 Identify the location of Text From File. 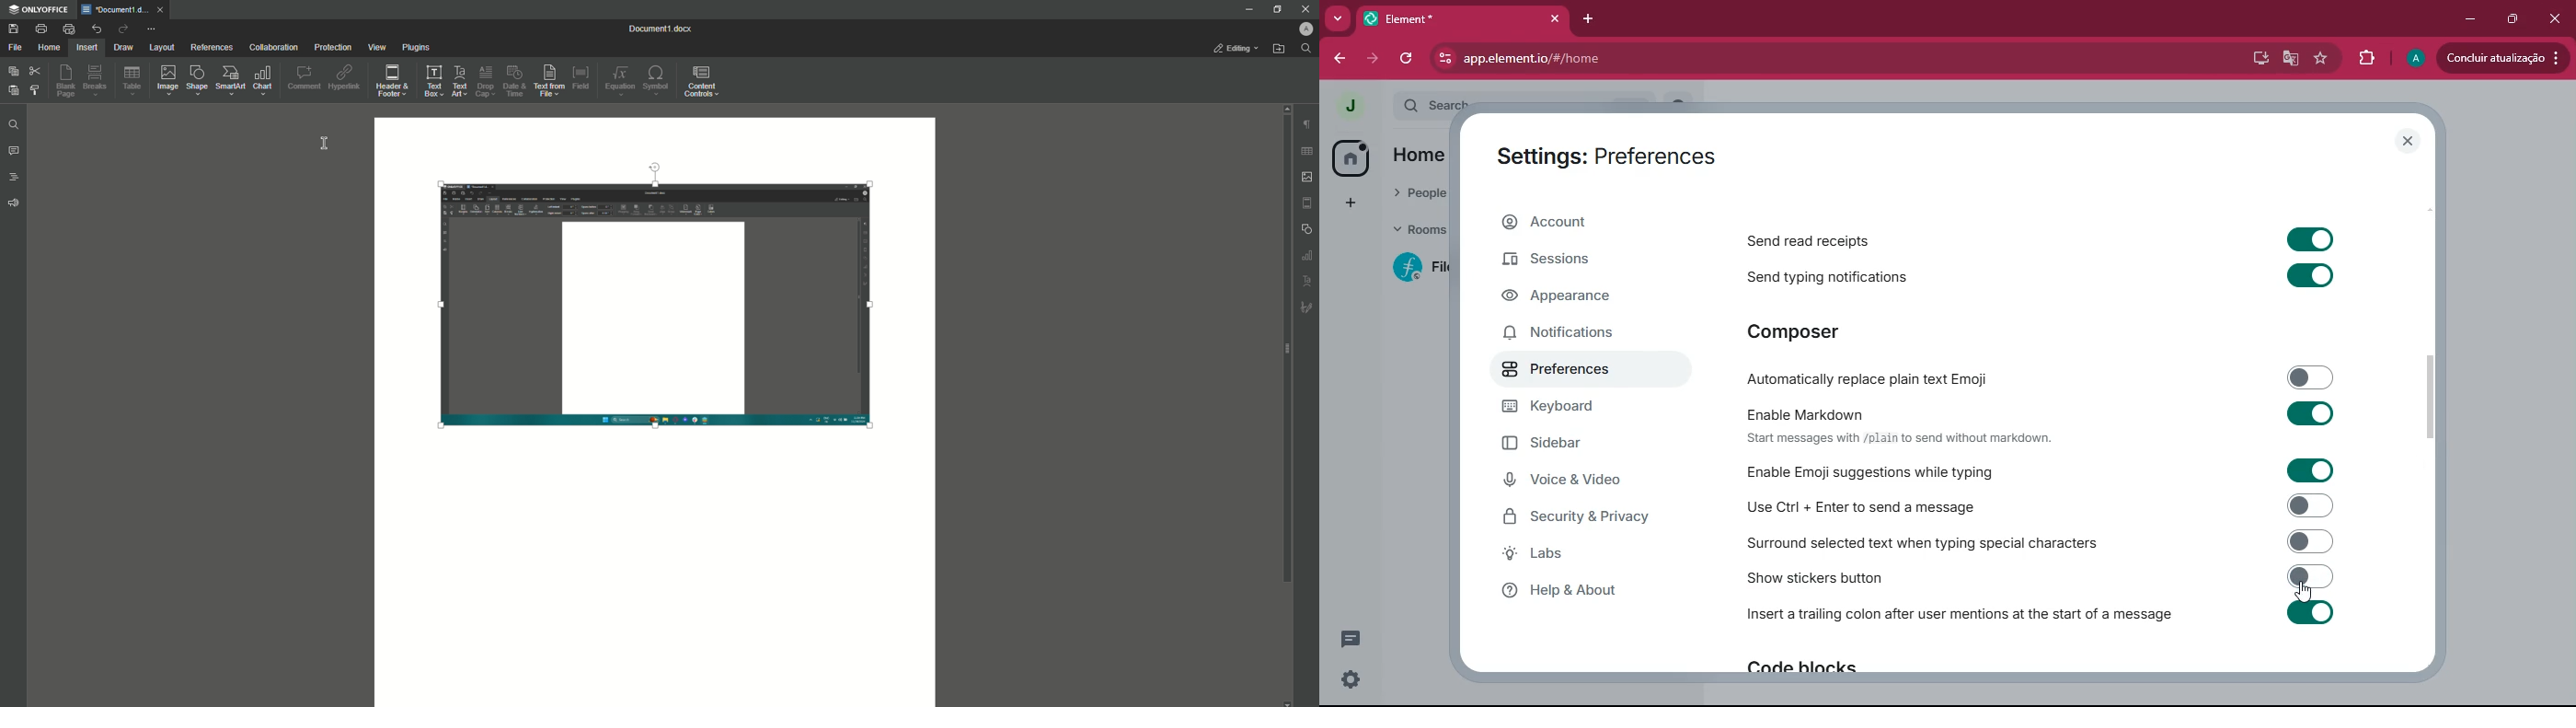
(549, 78).